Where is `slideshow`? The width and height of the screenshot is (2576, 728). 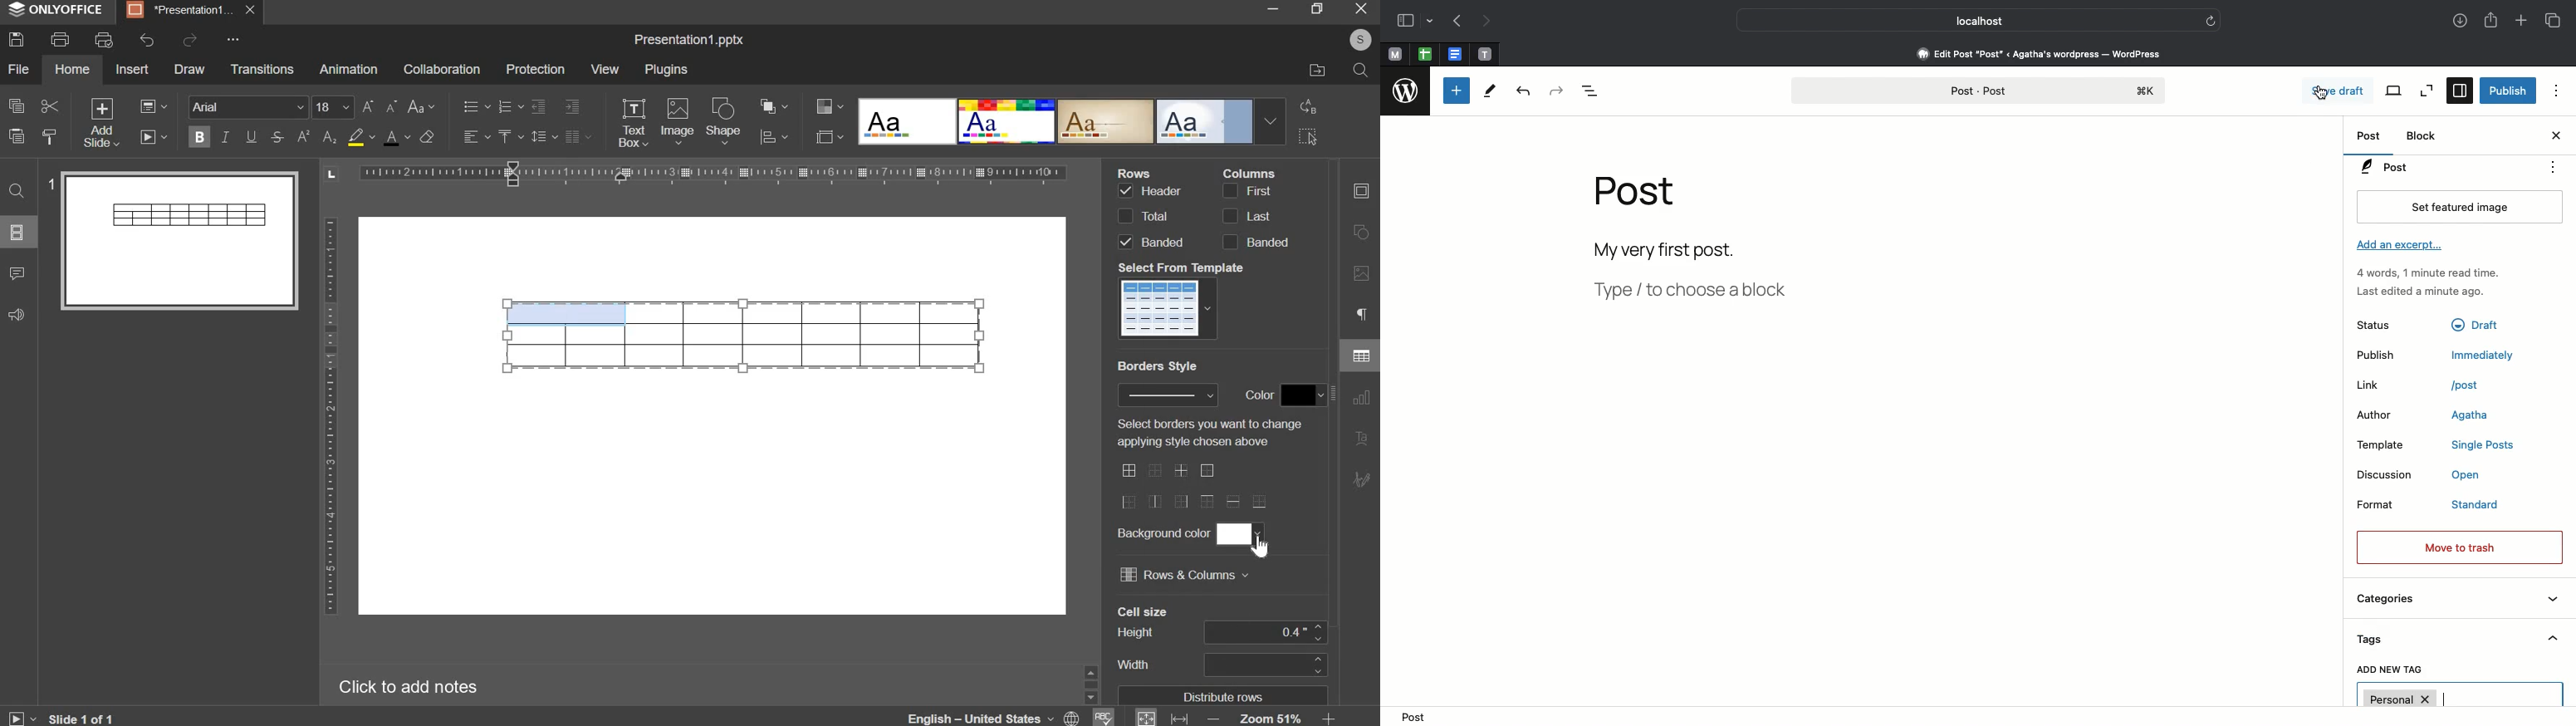 slideshow is located at coordinates (155, 135).